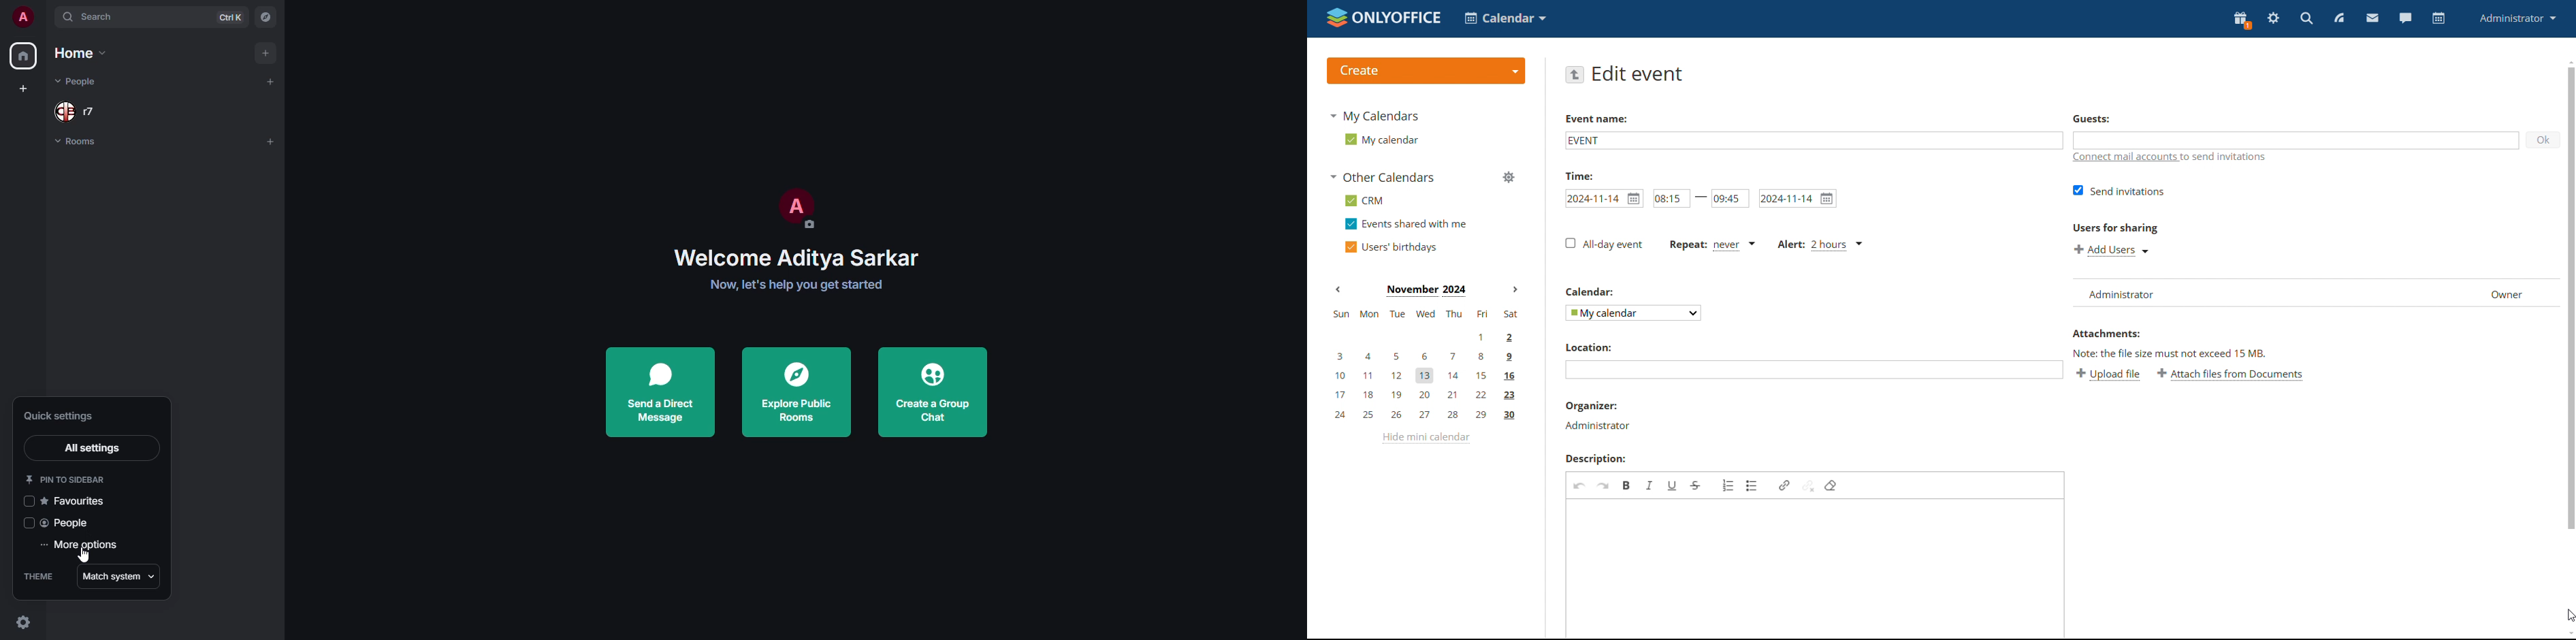 This screenshot has width=2576, height=644. What do you see at coordinates (660, 391) in the screenshot?
I see `send direct message` at bounding box center [660, 391].